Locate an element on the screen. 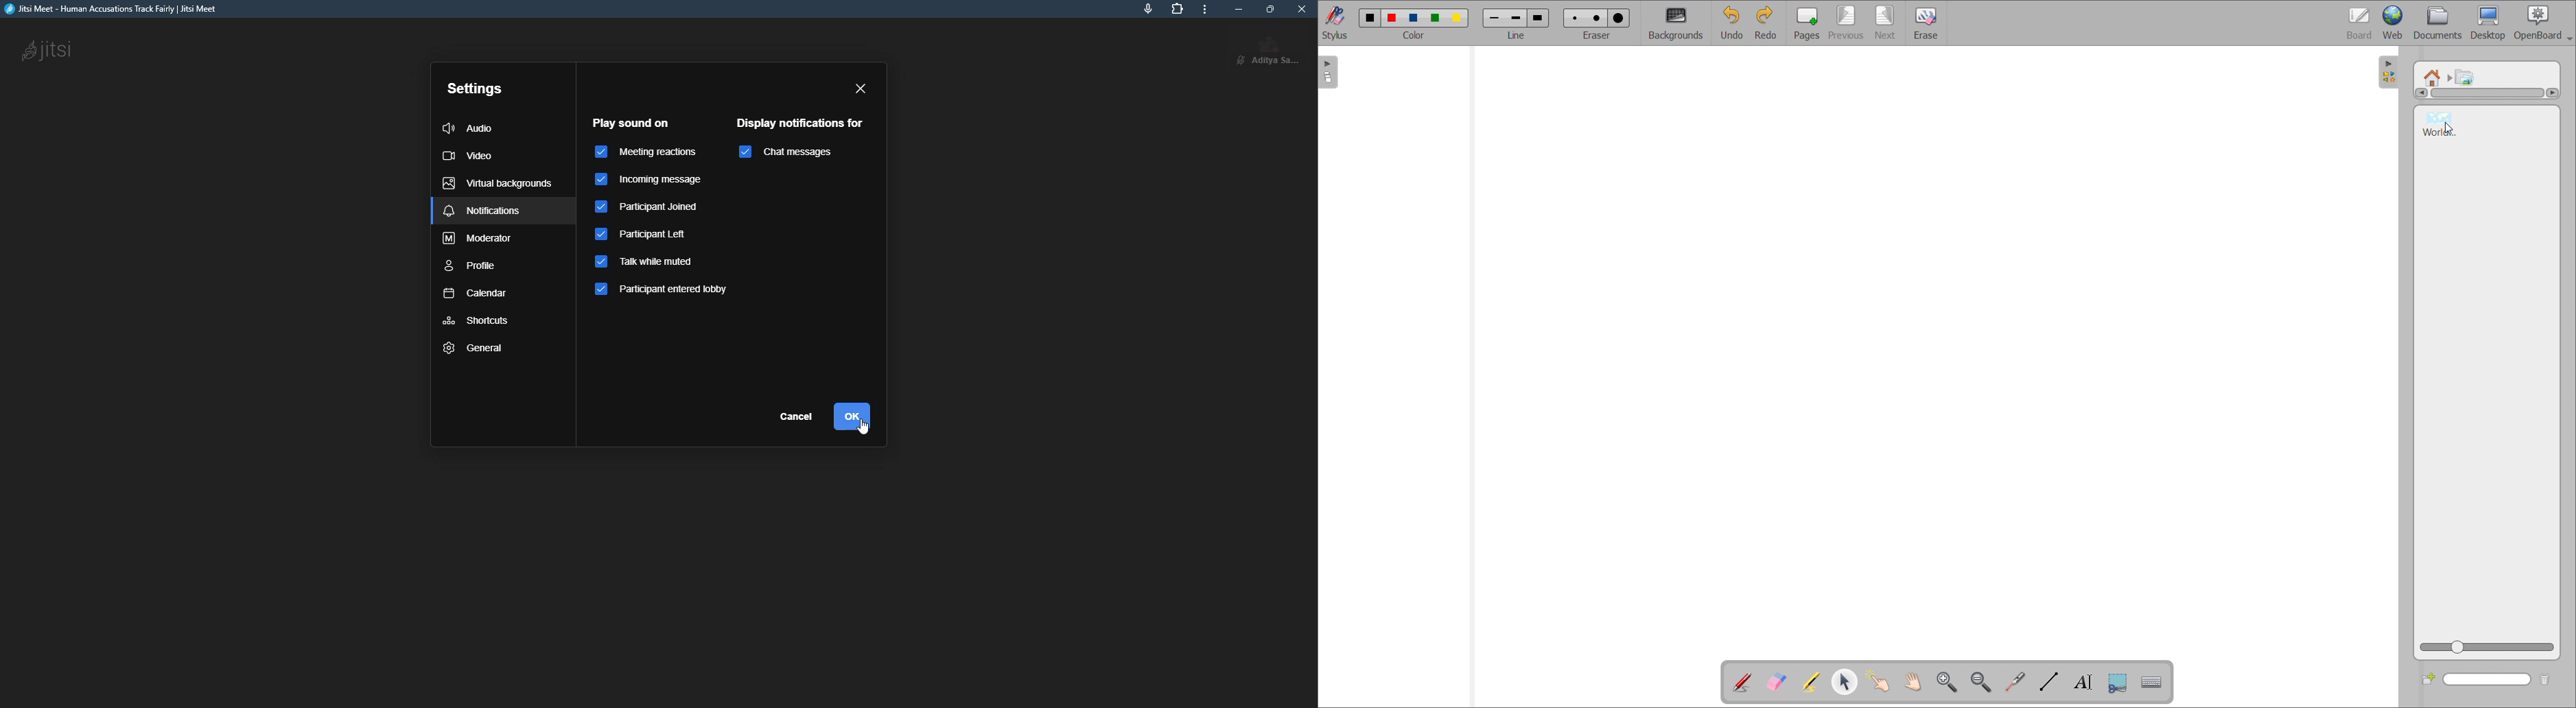 The image size is (2576, 728). minimize is located at coordinates (1238, 9).